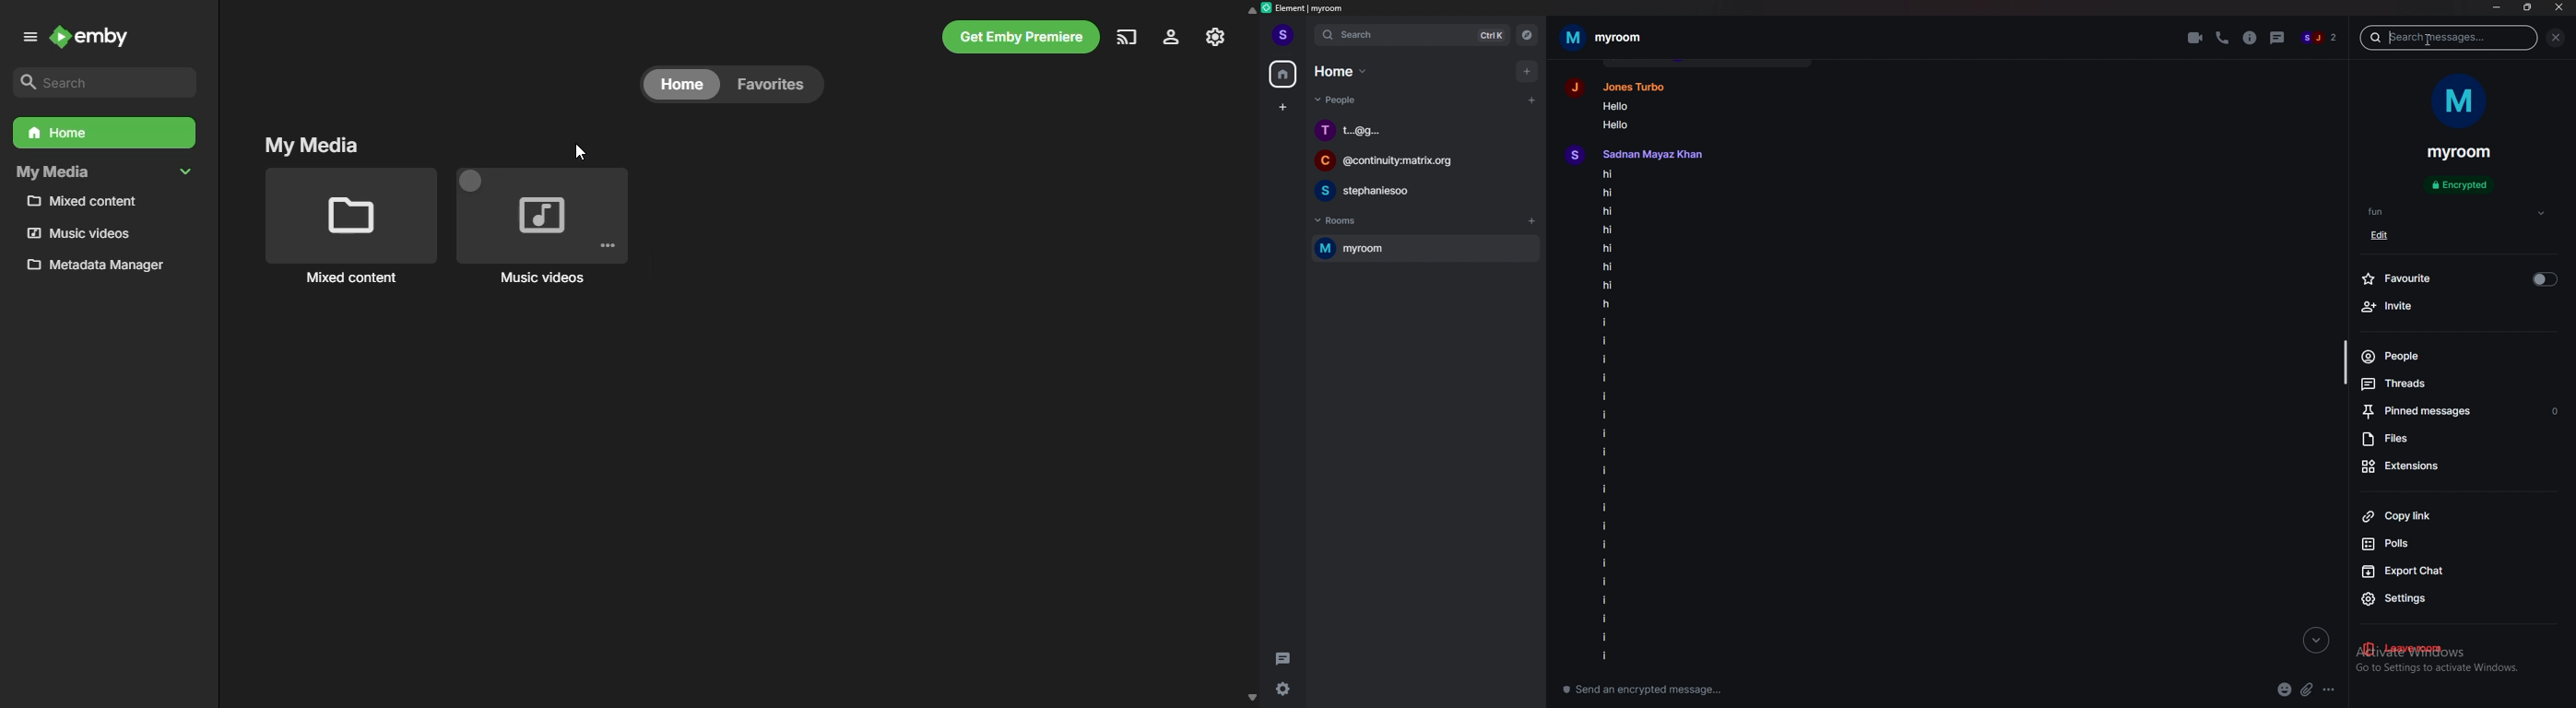  What do you see at coordinates (2425, 42) in the screenshot?
I see `cursor` at bounding box center [2425, 42].